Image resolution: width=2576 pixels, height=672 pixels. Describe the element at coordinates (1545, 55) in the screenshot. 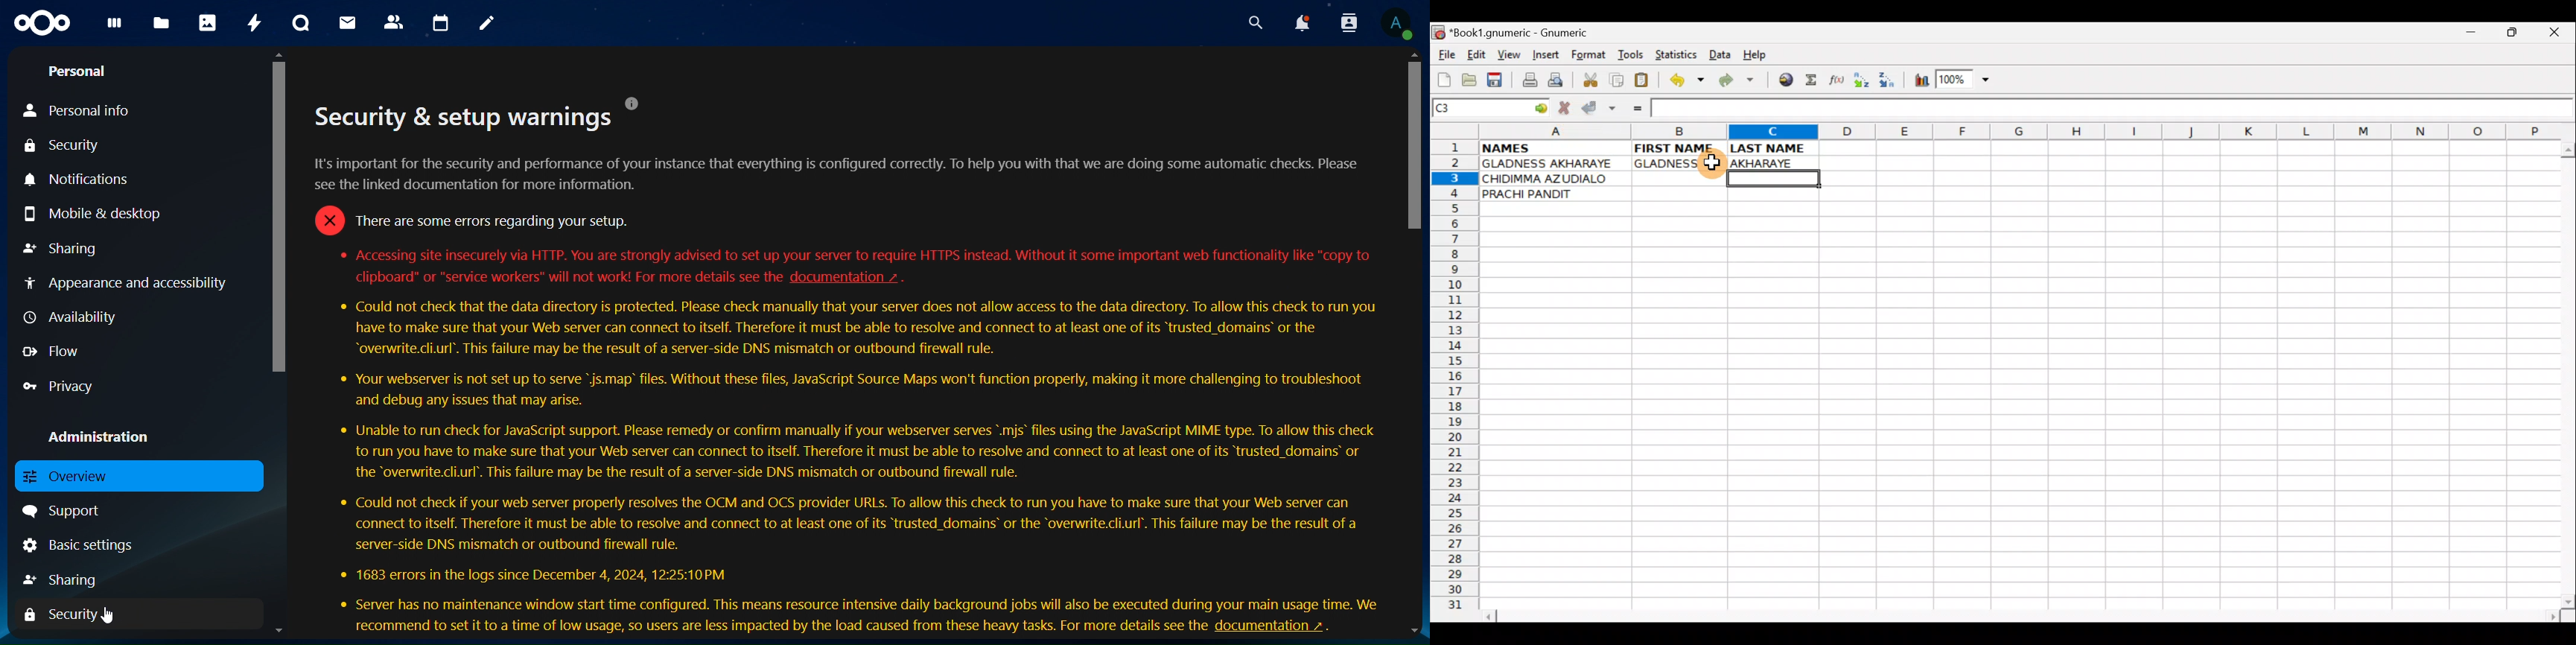

I see `Insert` at that location.